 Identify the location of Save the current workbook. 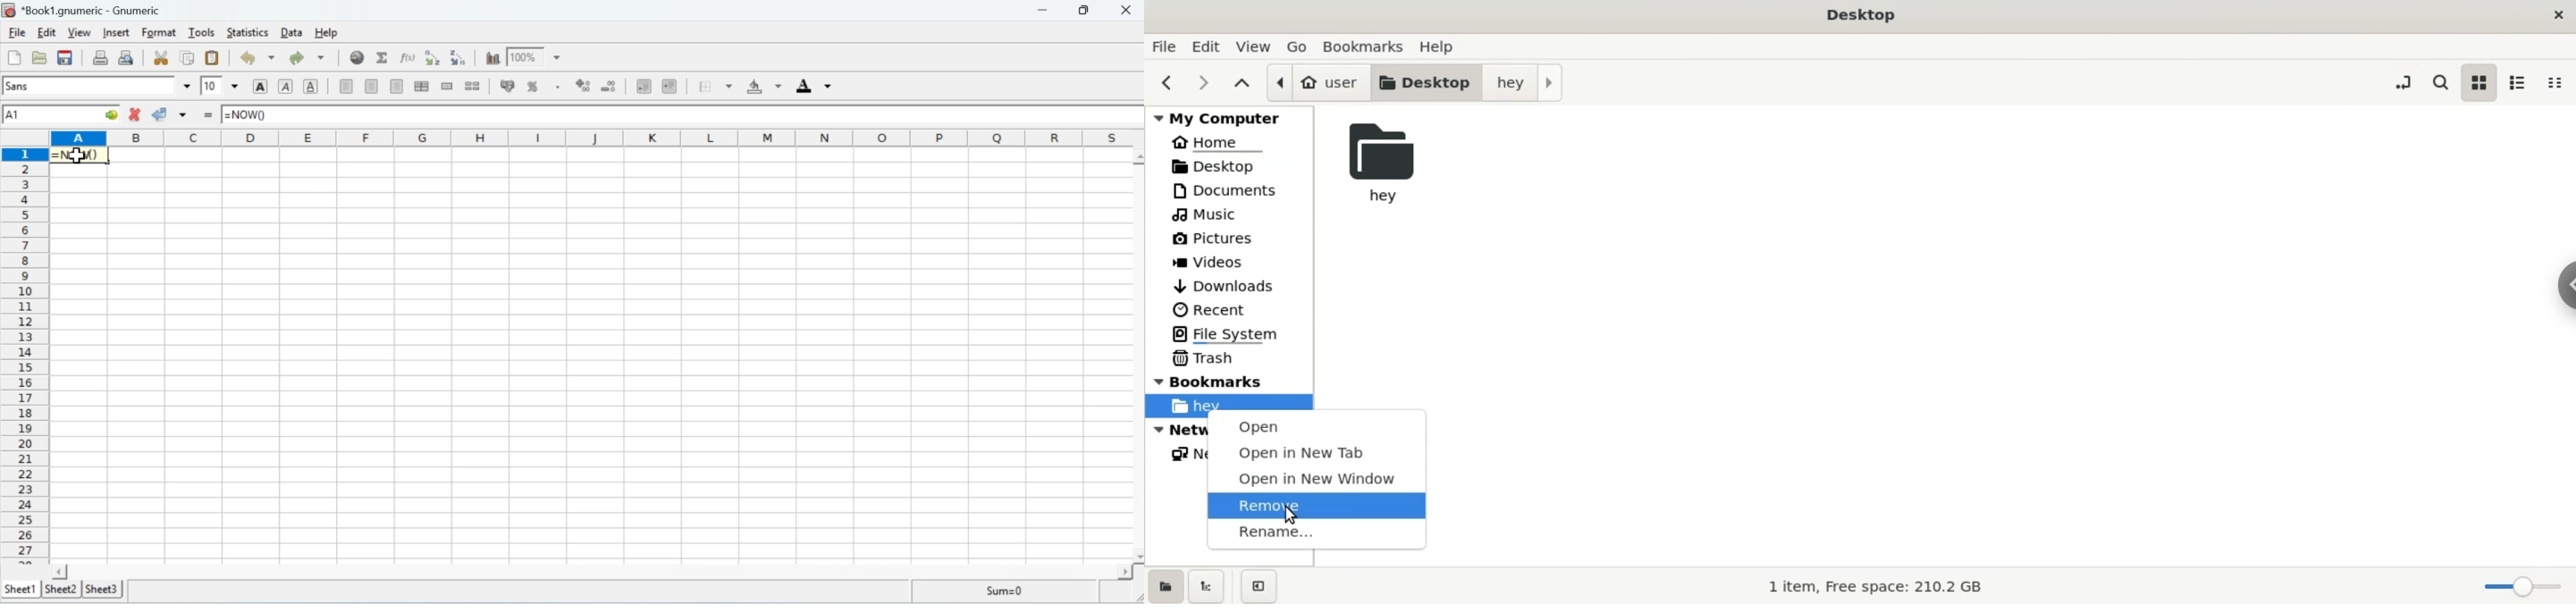
(66, 57).